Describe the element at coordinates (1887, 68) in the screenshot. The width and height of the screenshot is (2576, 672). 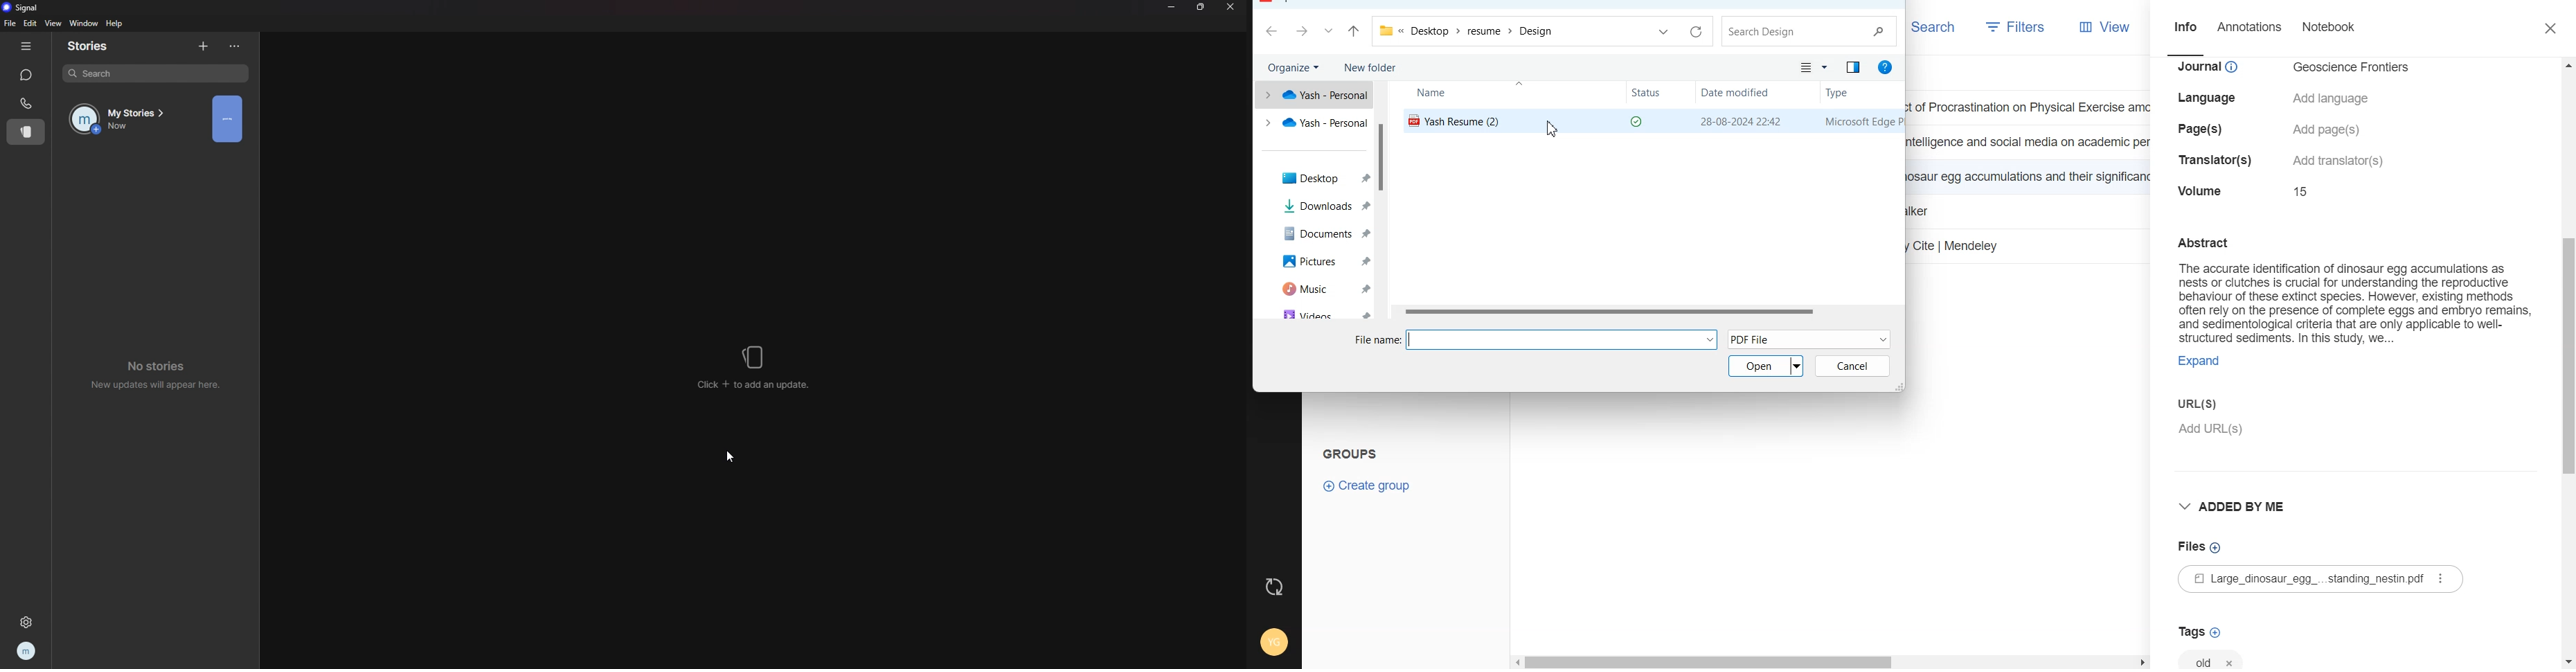
I see `Get Help` at that location.